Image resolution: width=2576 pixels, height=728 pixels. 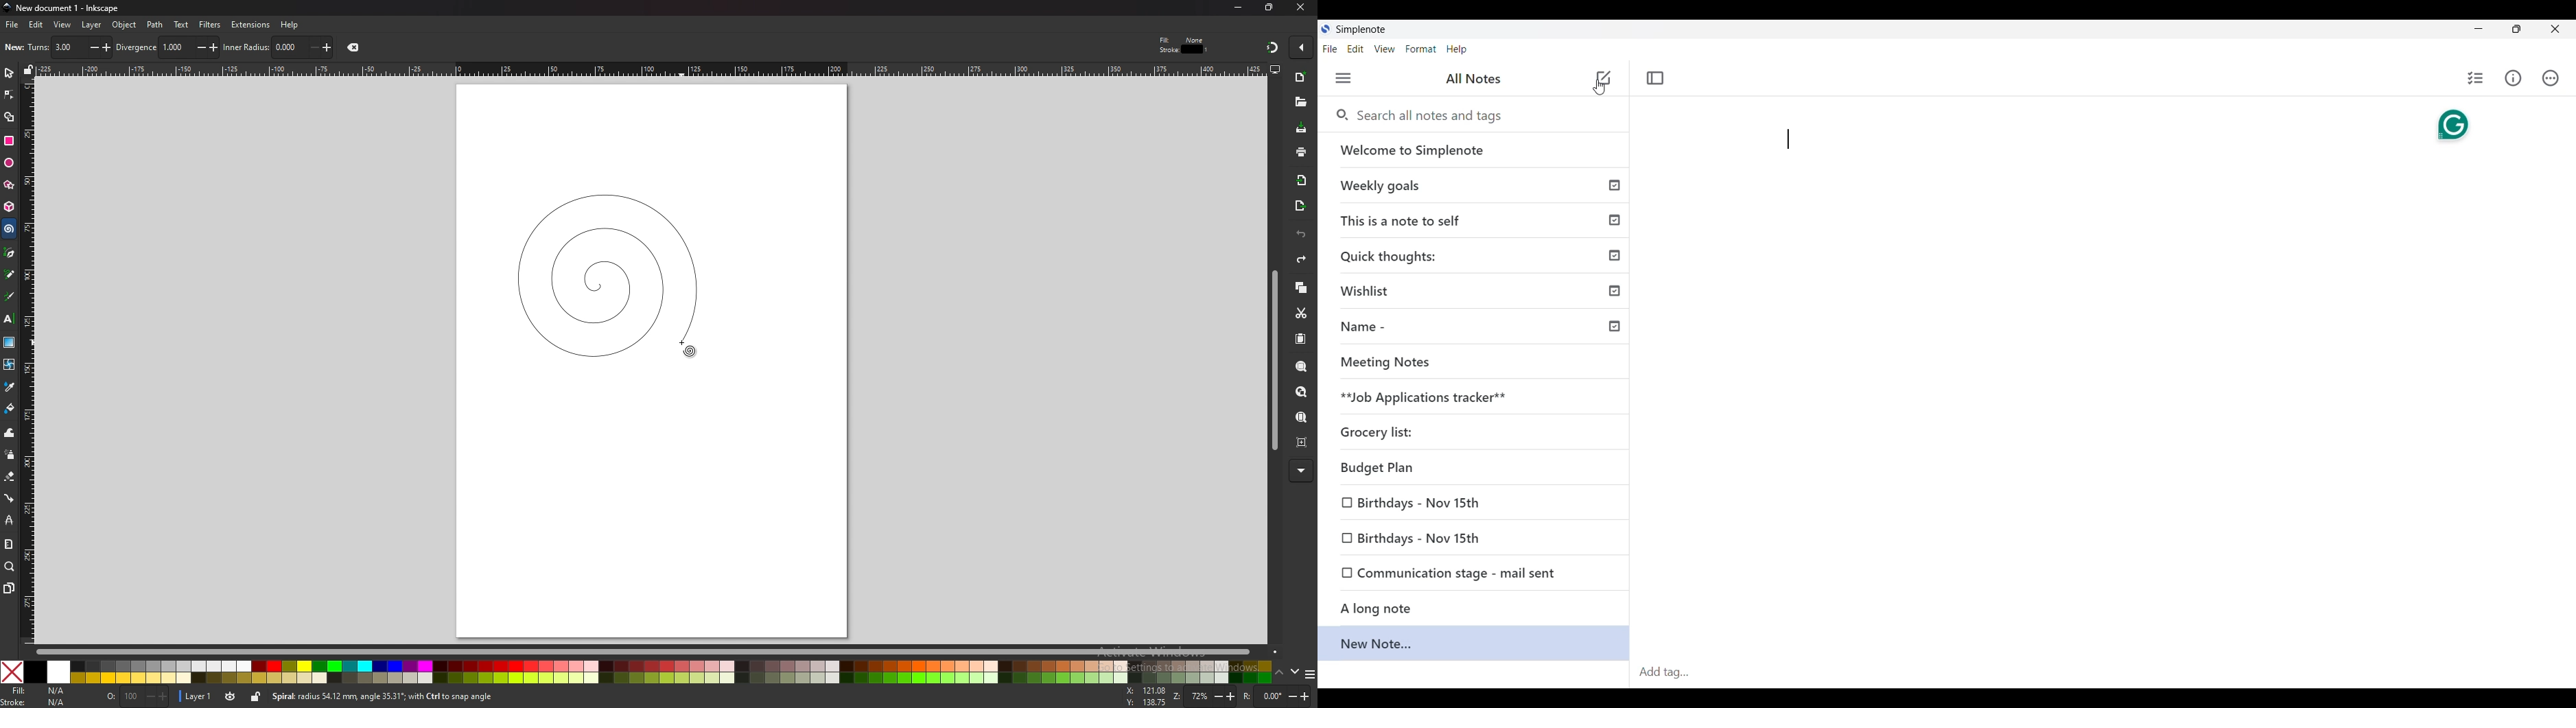 I want to click on undo, so click(x=1301, y=234).